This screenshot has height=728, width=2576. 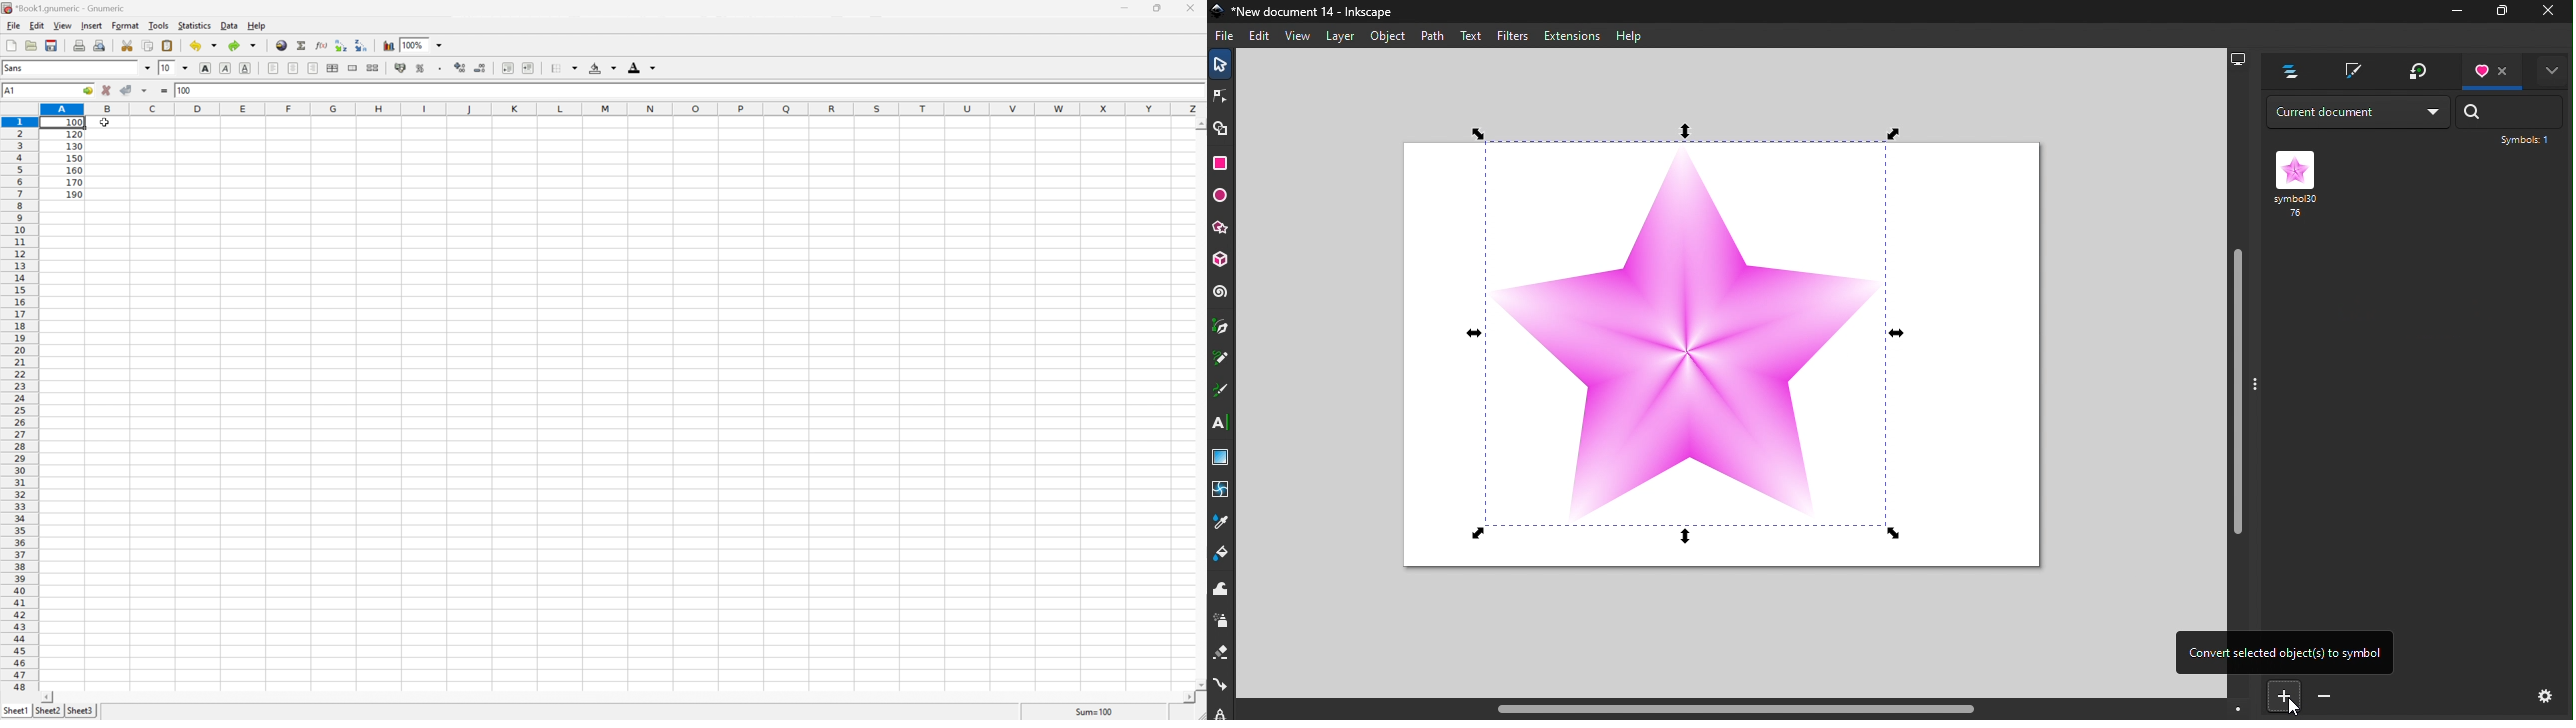 I want to click on Row number, so click(x=19, y=404).